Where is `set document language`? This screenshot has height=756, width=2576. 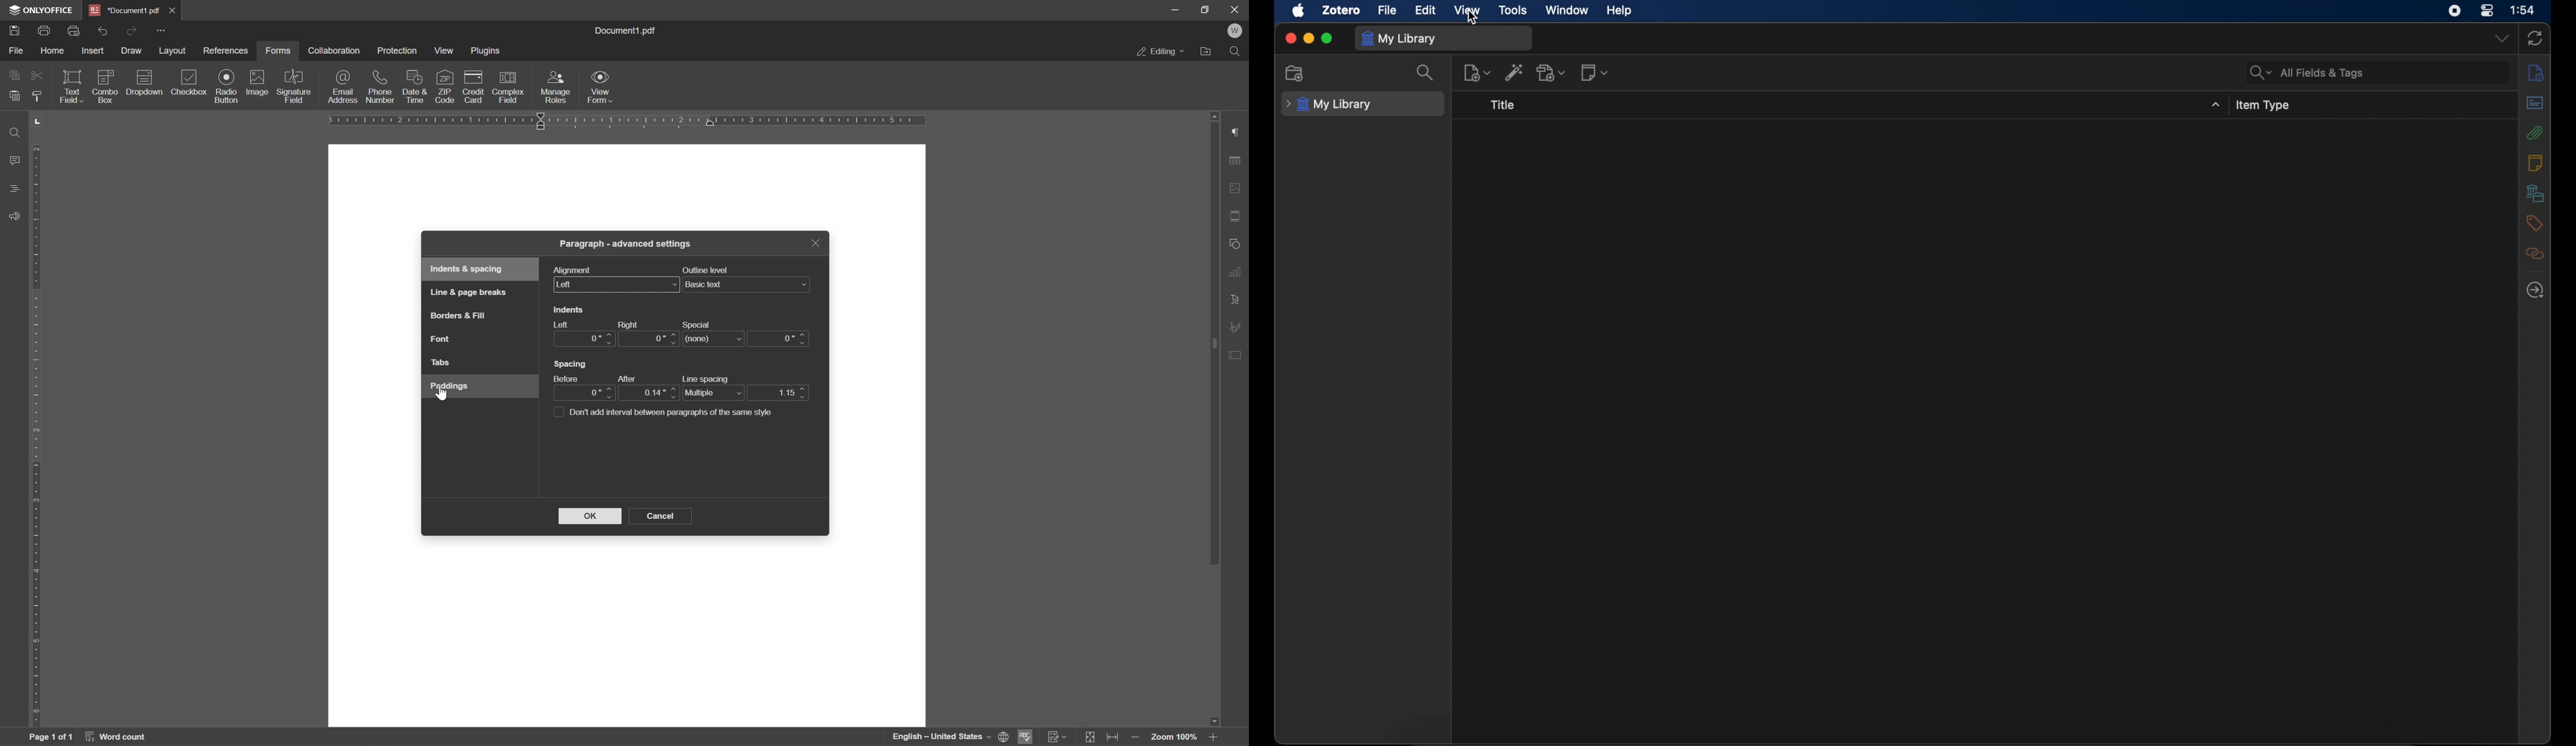 set document language is located at coordinates (947, 737).